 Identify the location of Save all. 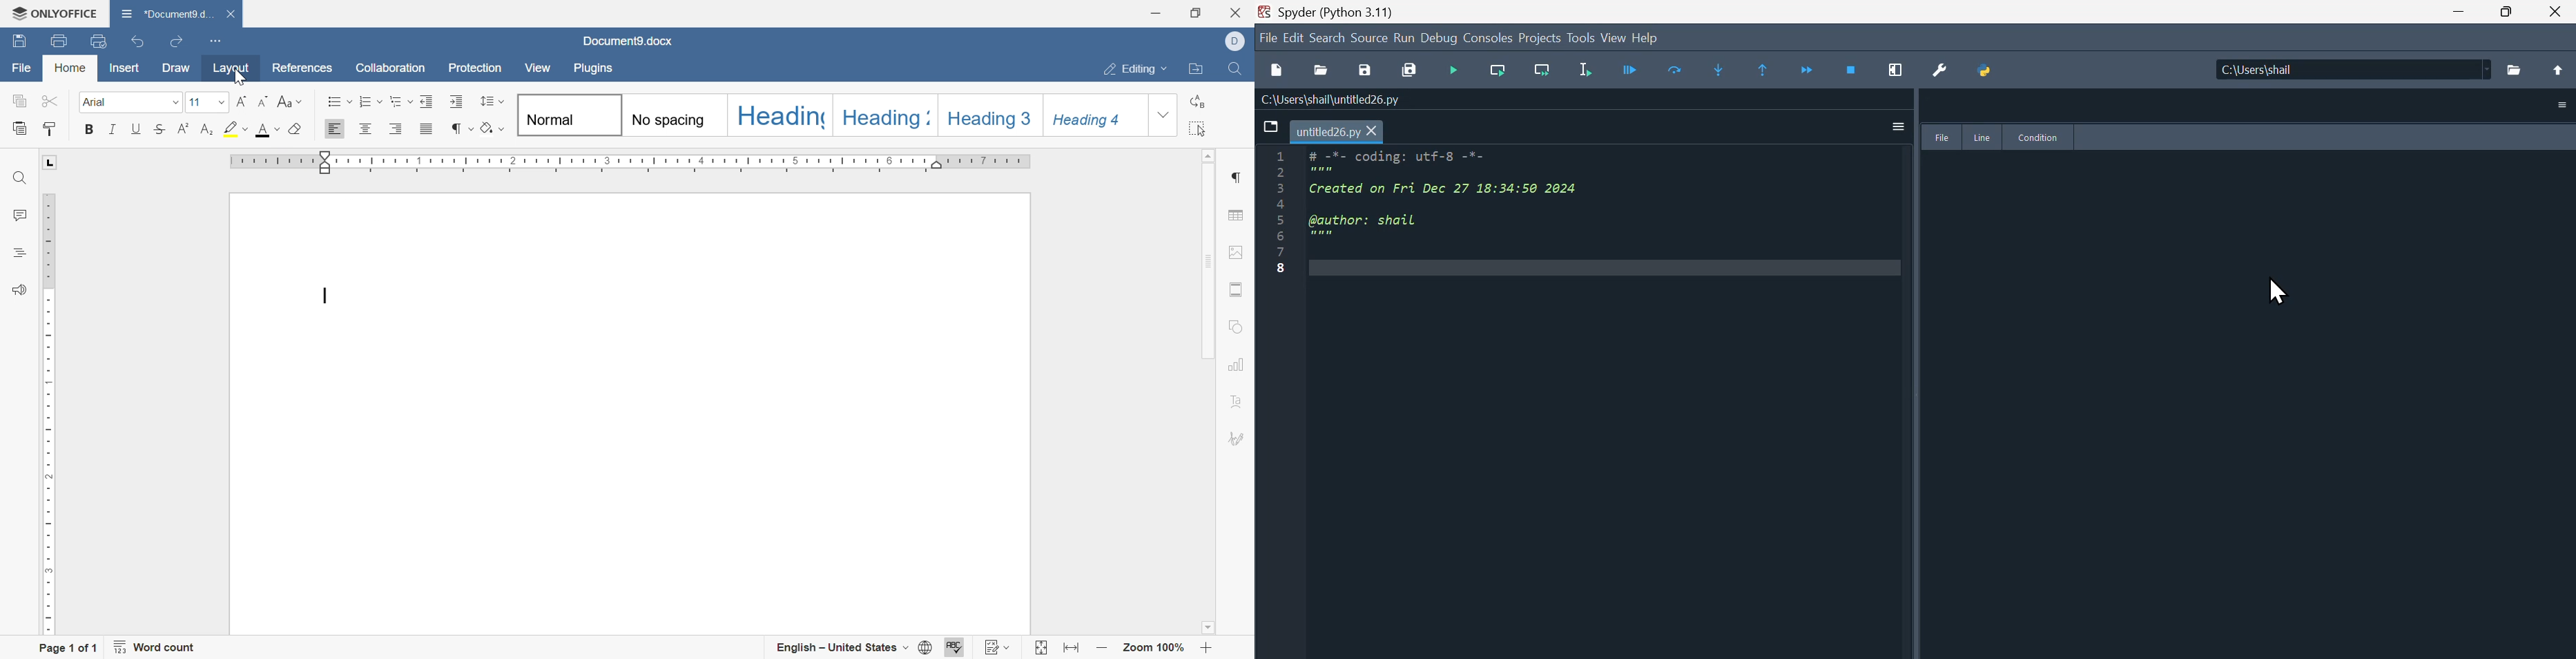
(1411, 71).